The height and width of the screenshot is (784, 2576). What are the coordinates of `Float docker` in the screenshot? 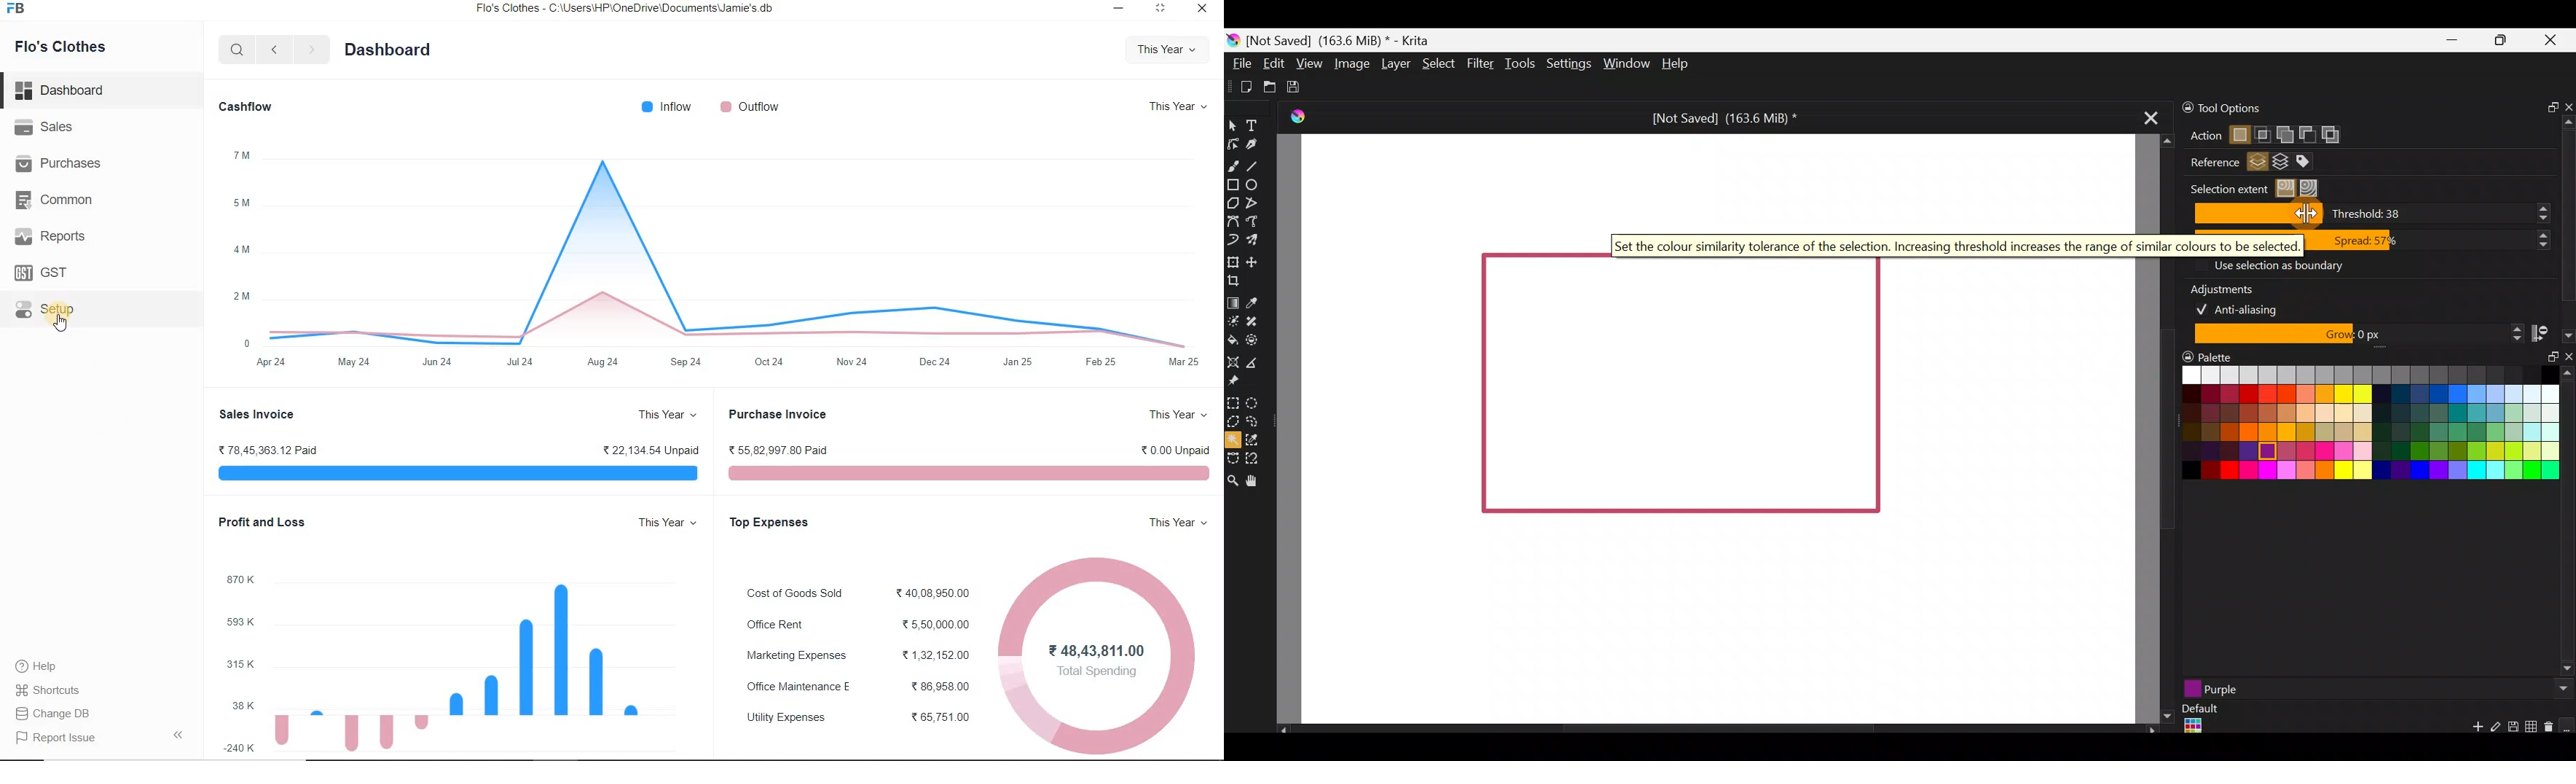 It's located at (2547, 105).